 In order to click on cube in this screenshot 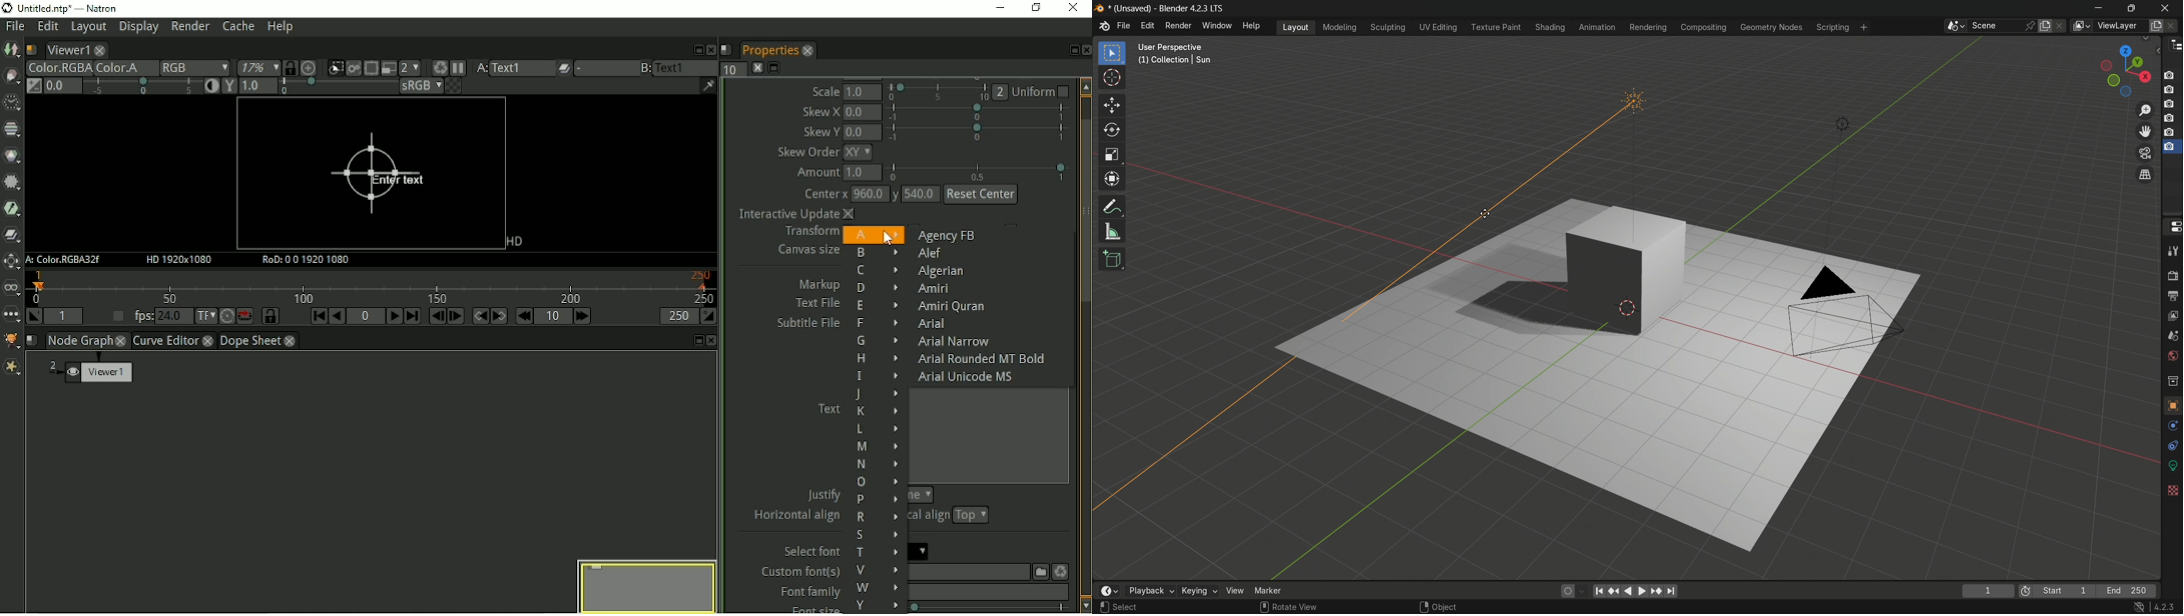, I will do `click(1629, 269)`.